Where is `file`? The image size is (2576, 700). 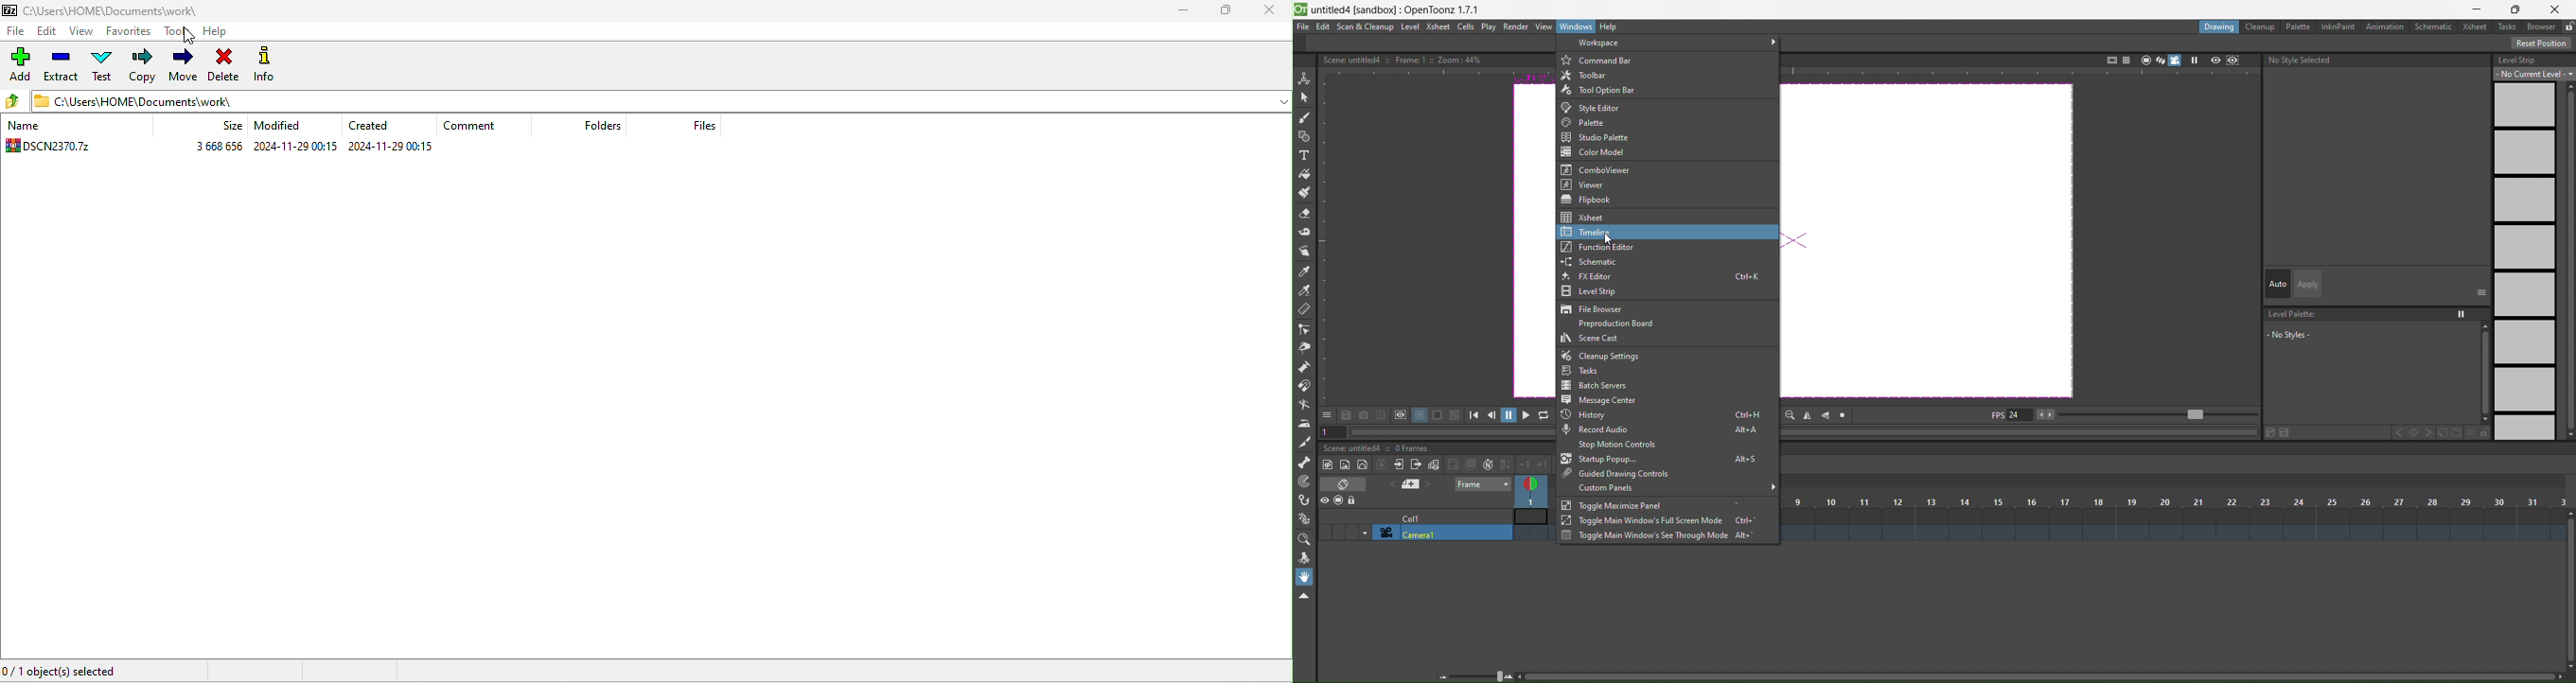 file is located at coordinates (1303, 27).